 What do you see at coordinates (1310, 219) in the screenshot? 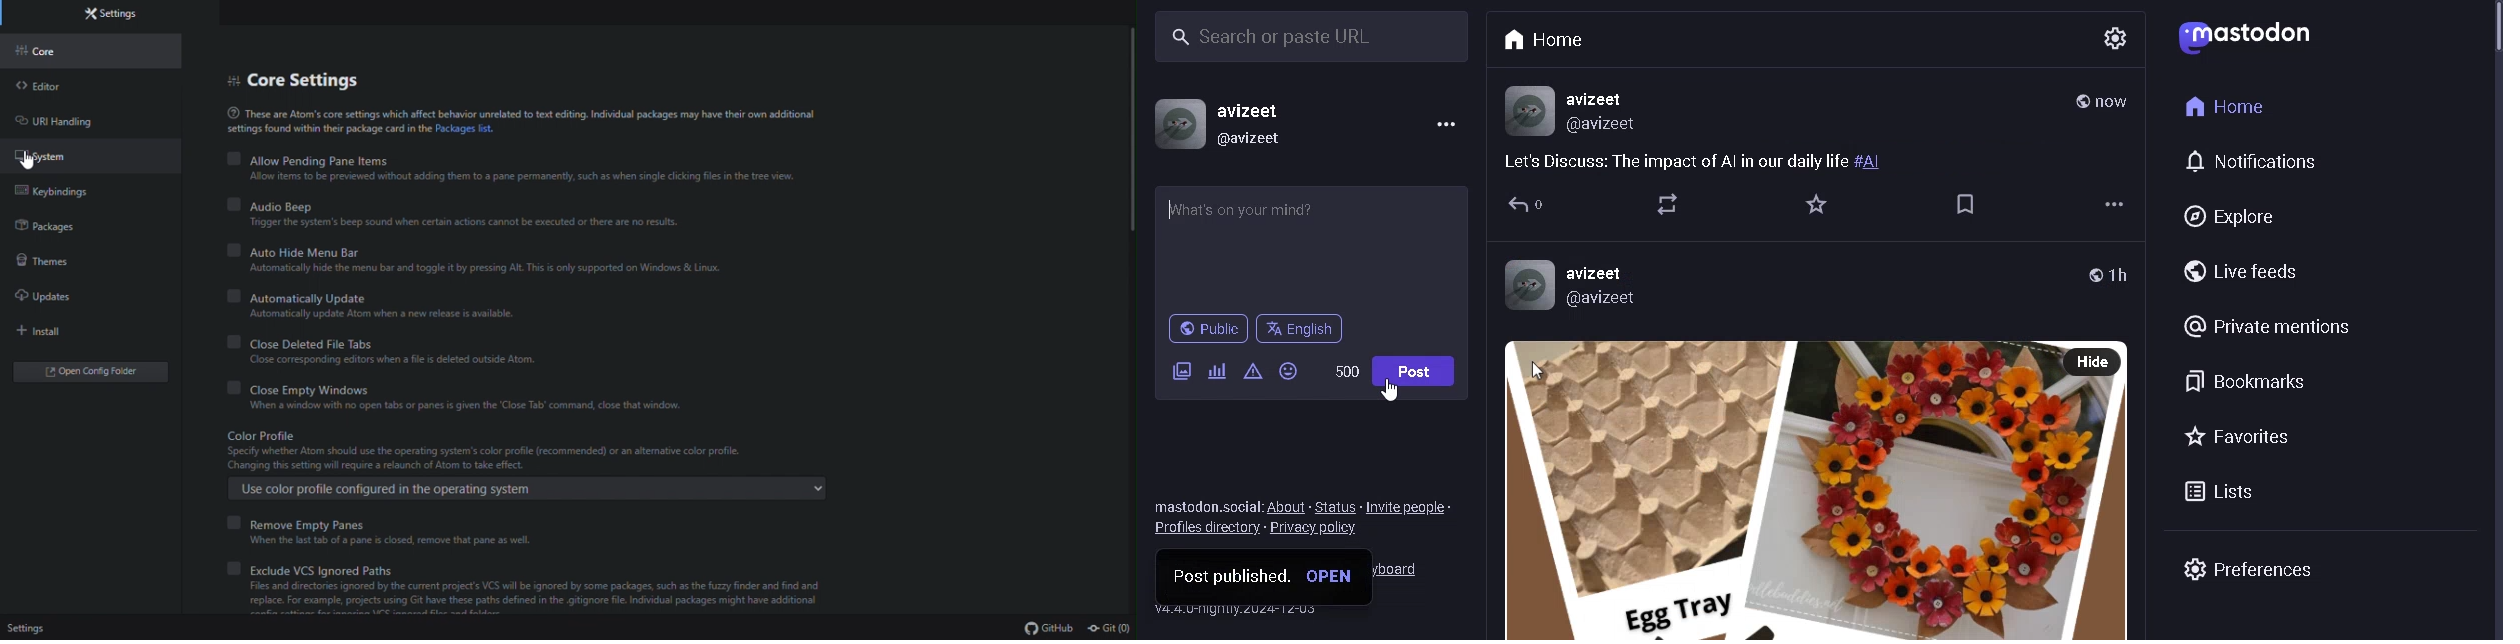
I see `DISCUSSION CONTENT` at bounding box center [1310, 219].